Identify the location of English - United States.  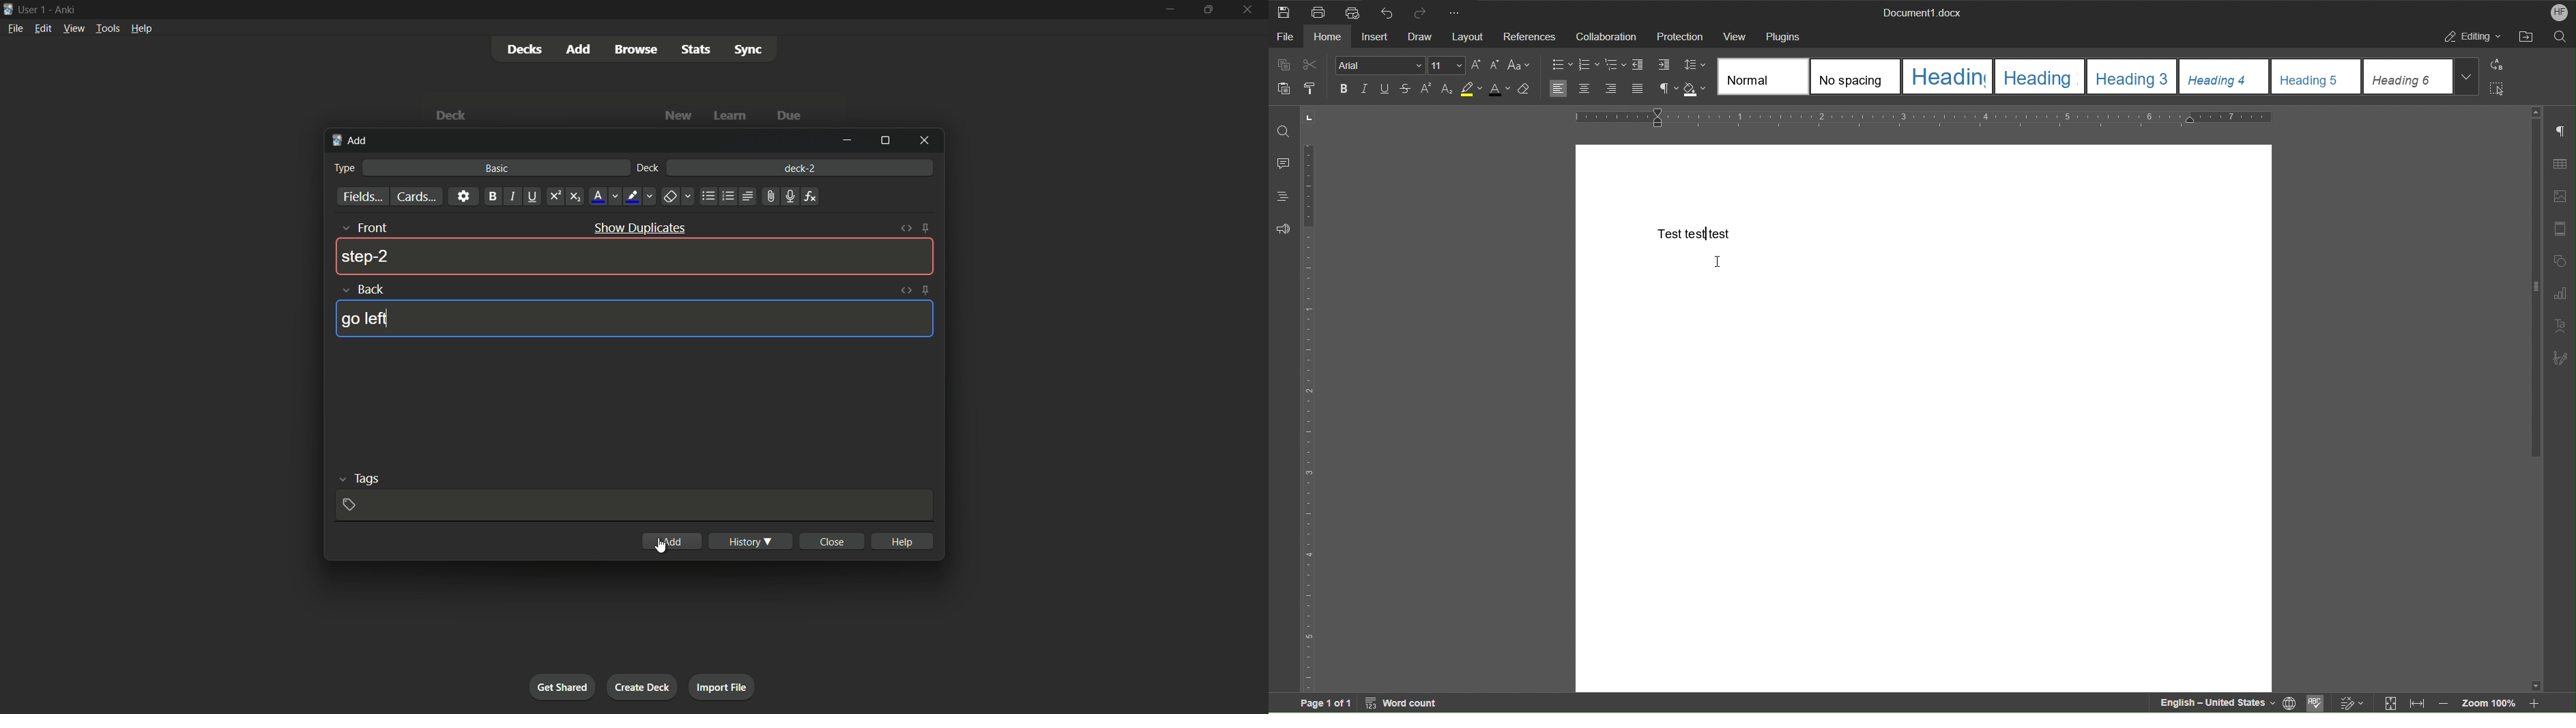
(2216, 703).